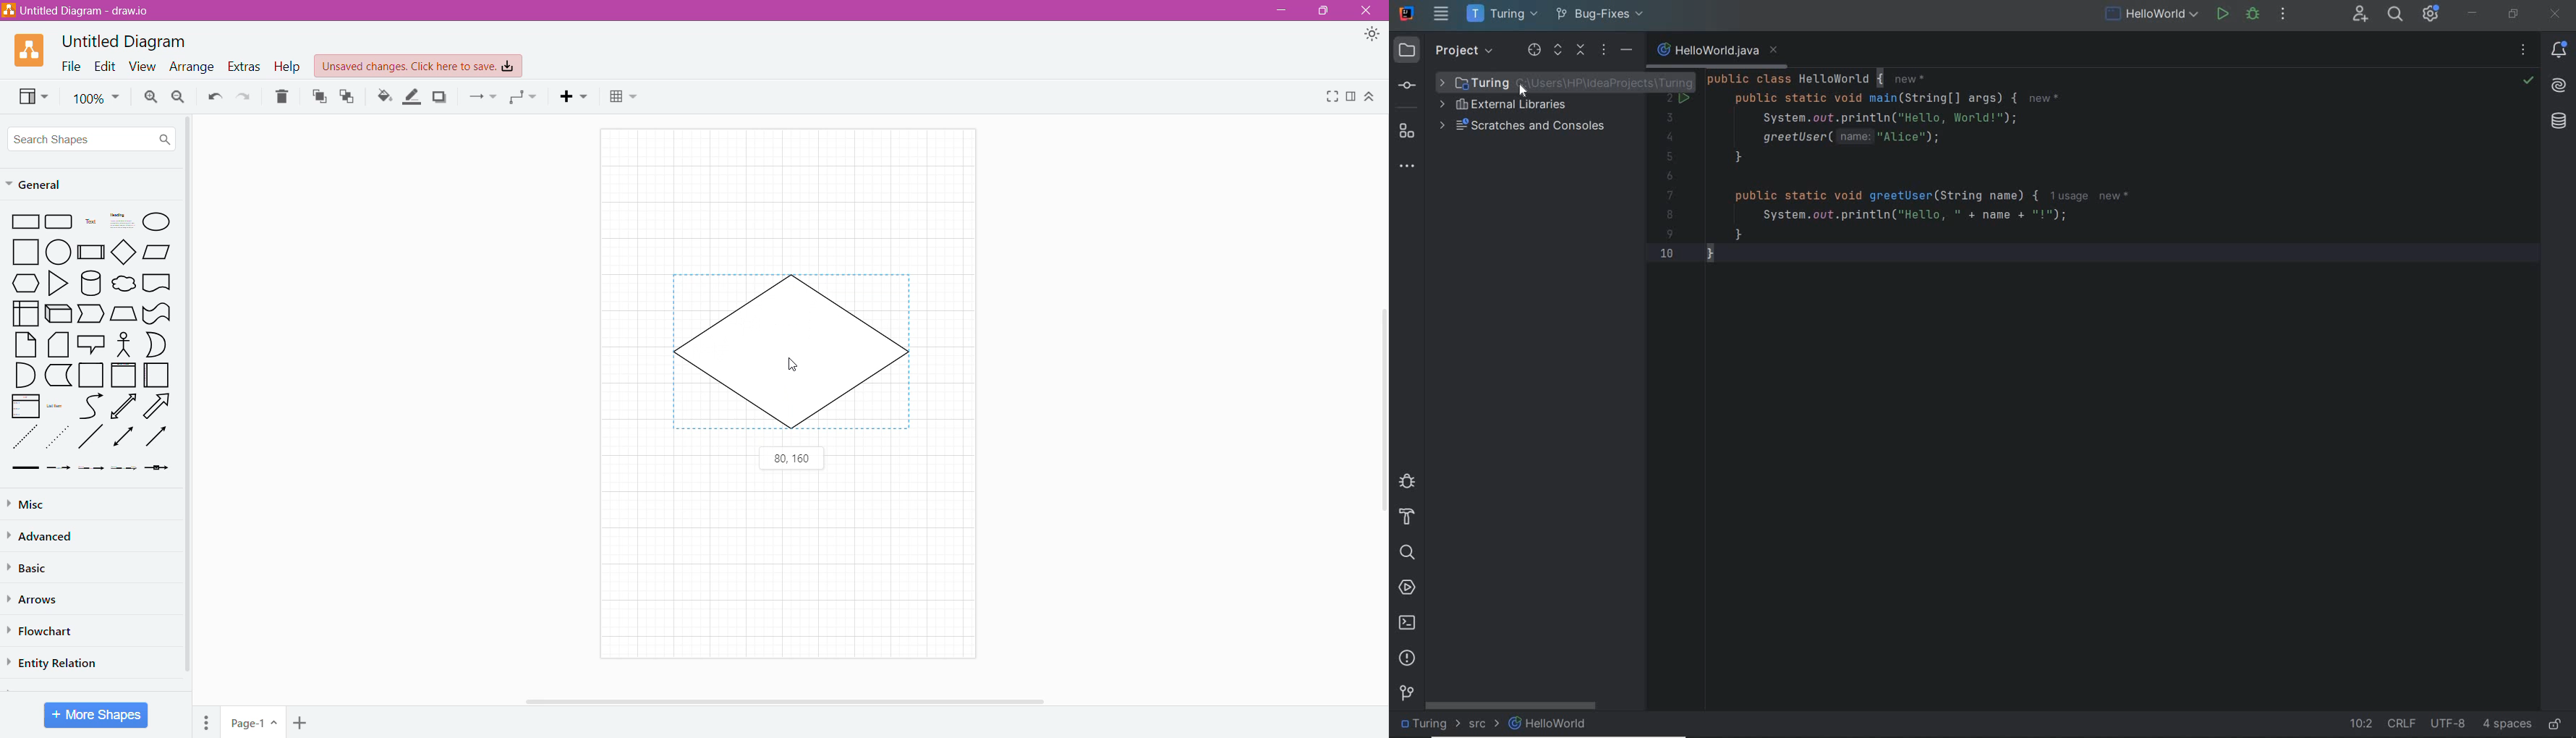 The width and height of the screenshot is (2576, 756). I want to click on Fill Color, so click(384, 97).